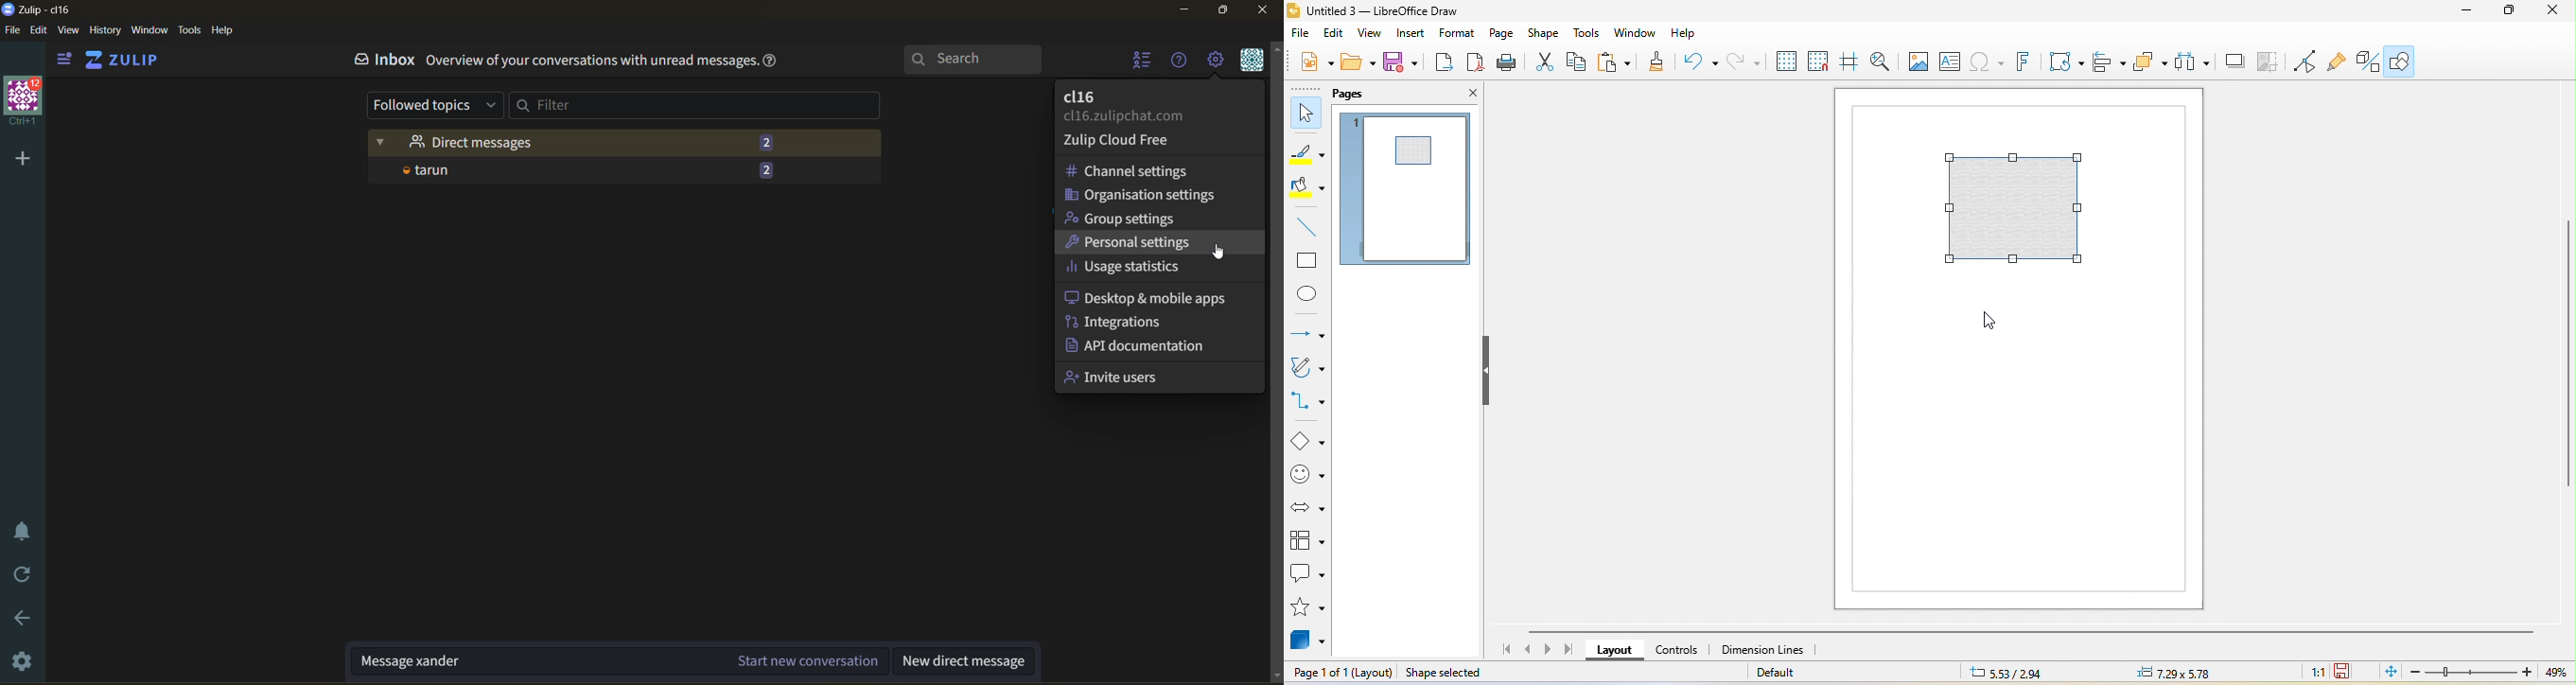 The width and height of the screenshot is (2576, 700). I want to click on application logo and name, so click(40, 9).